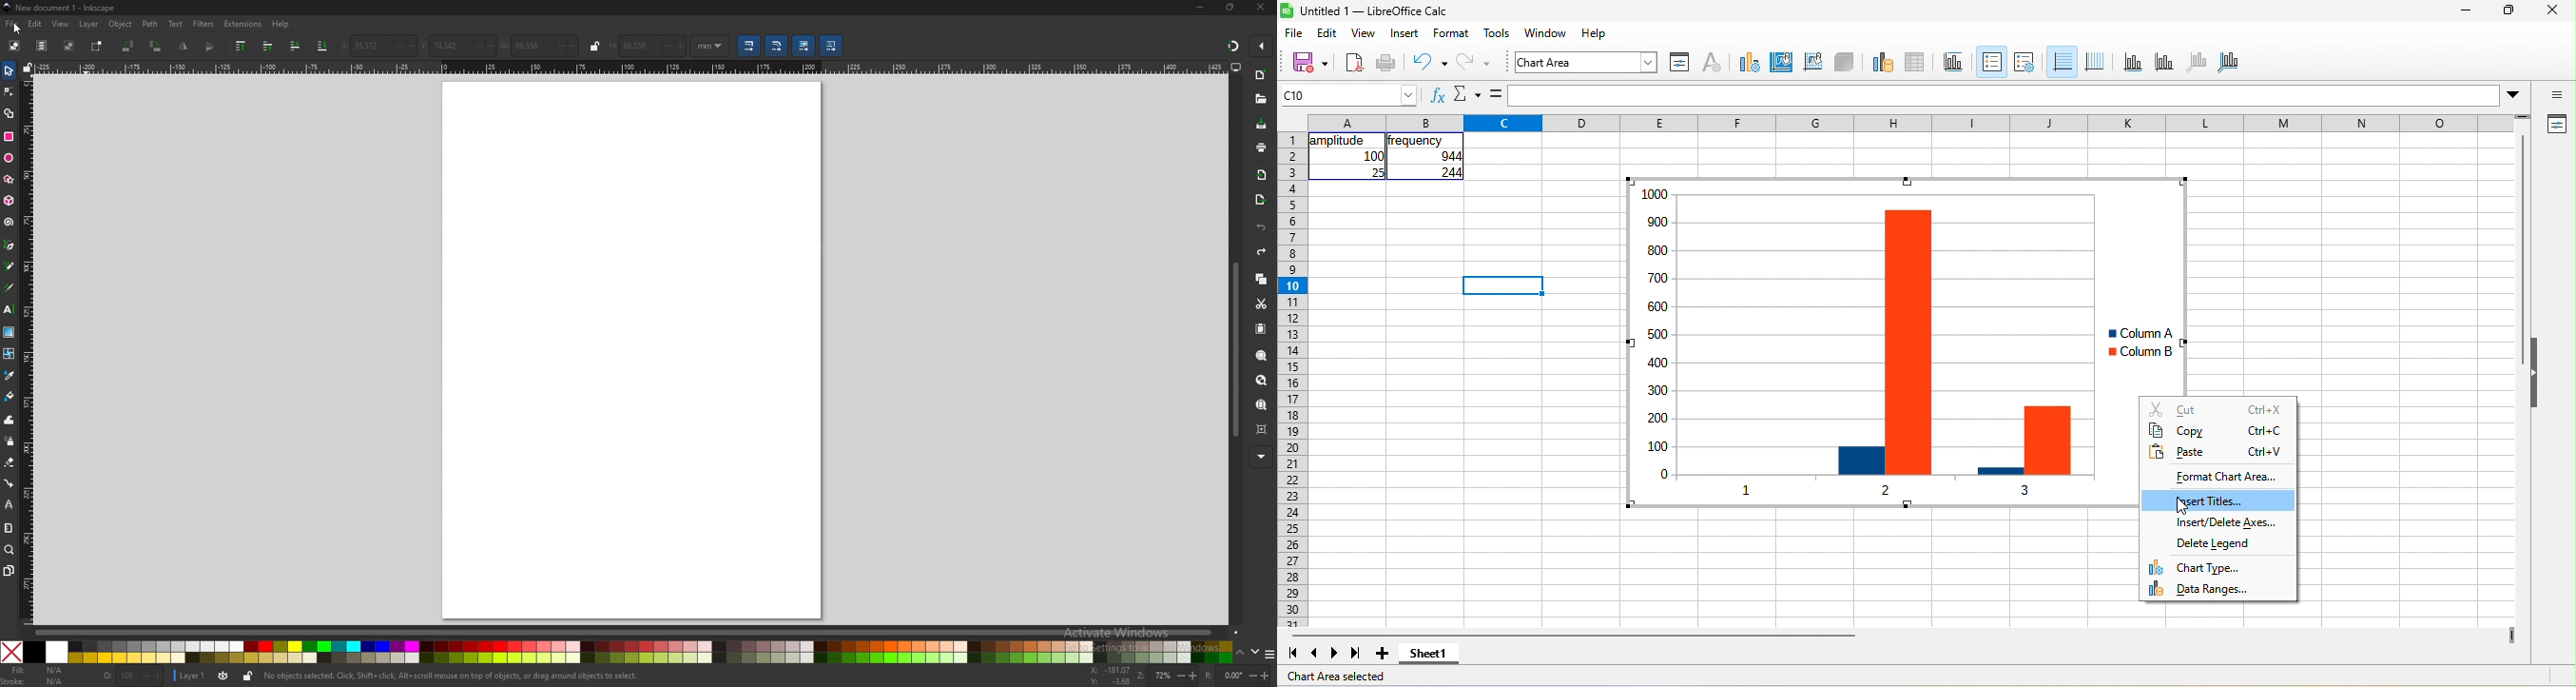 The image size is (2576, 700). I want to click on connector, so click(9, 483).